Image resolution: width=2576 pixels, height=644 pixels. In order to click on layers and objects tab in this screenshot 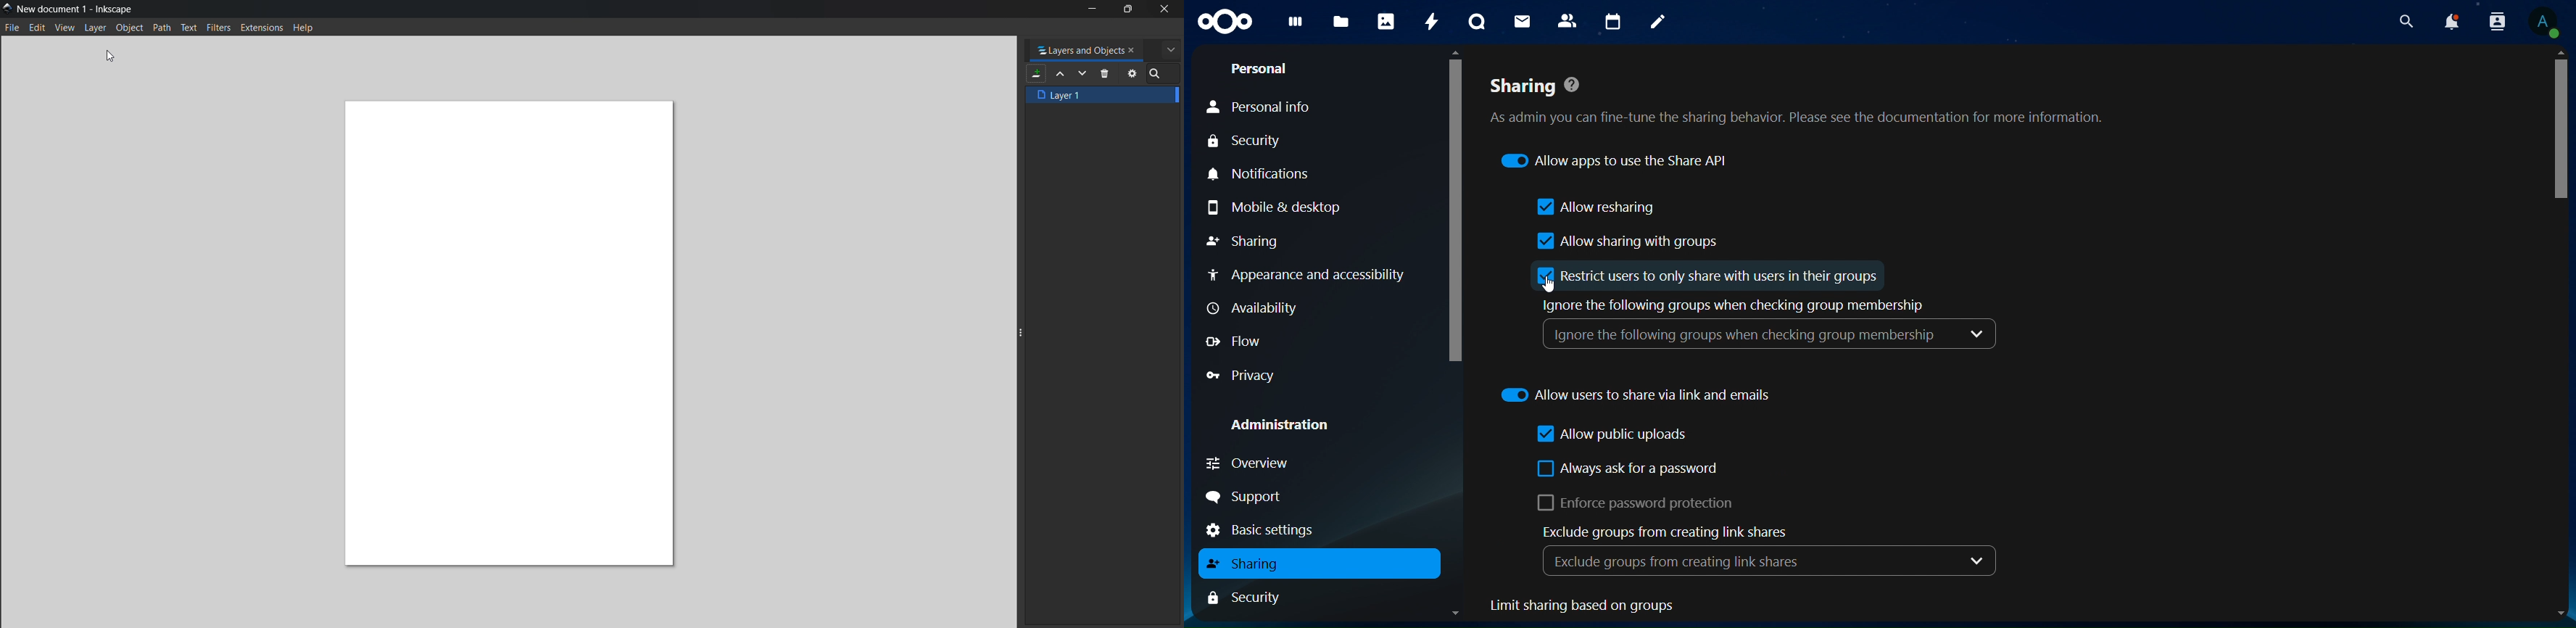, I will do `click(1081, 48)`.